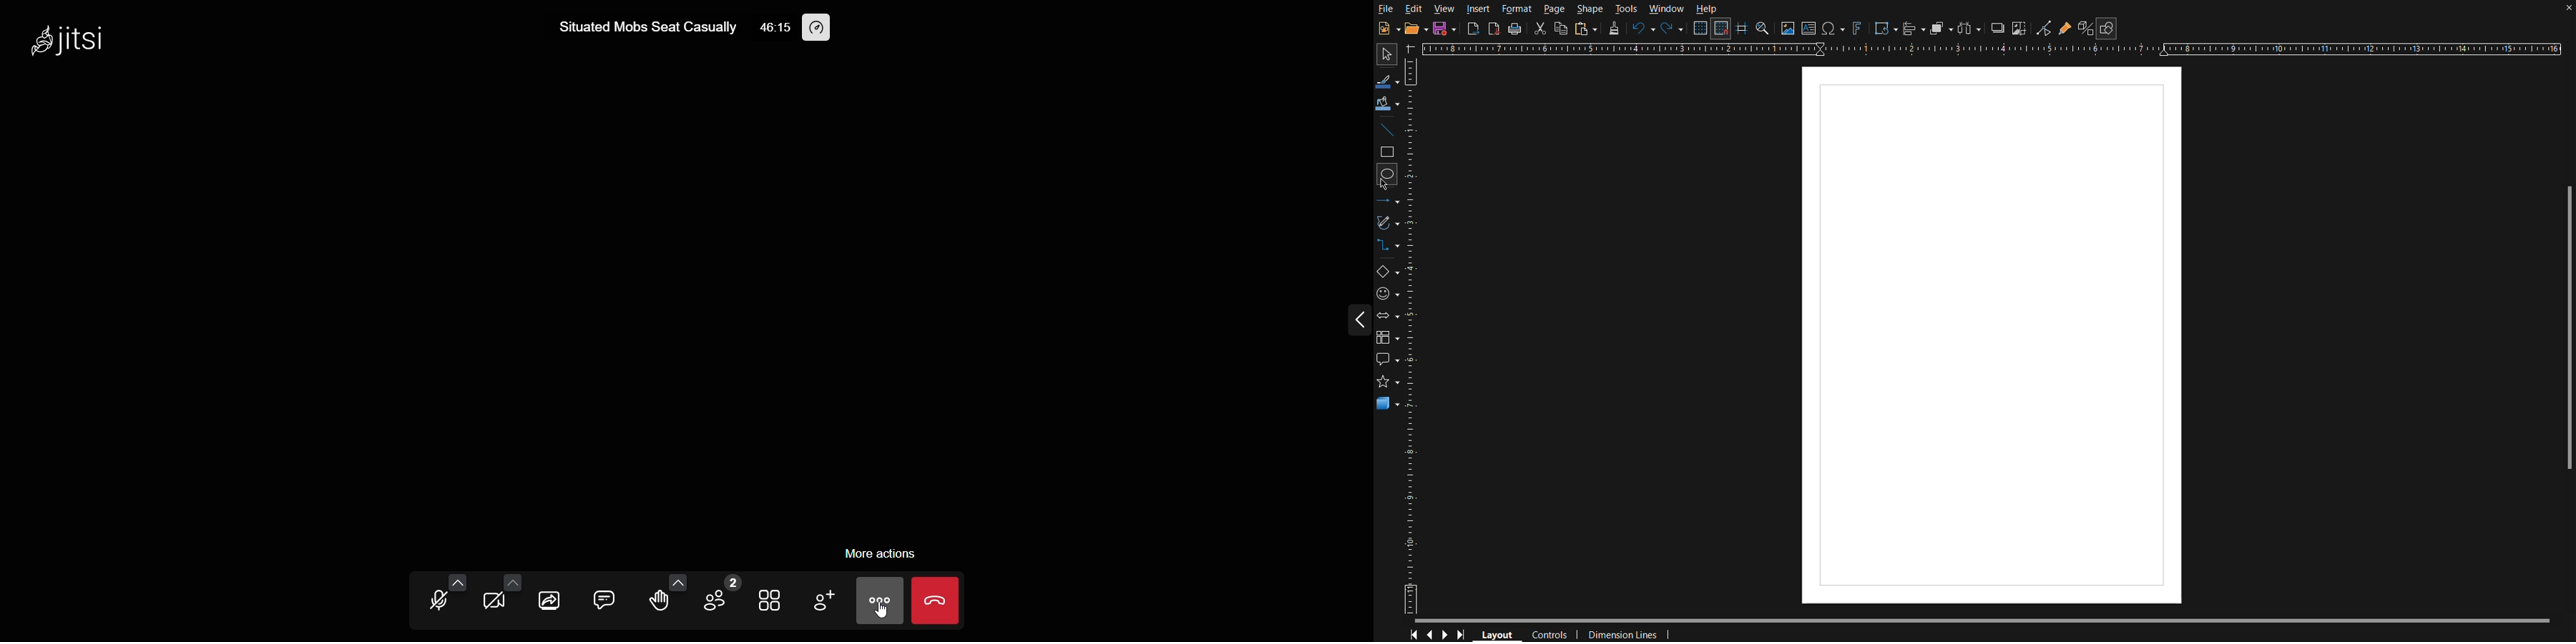 Image resolution: width=2576 pixels, height=644 pixels. I want to click on Shape, so click(1590, 9).